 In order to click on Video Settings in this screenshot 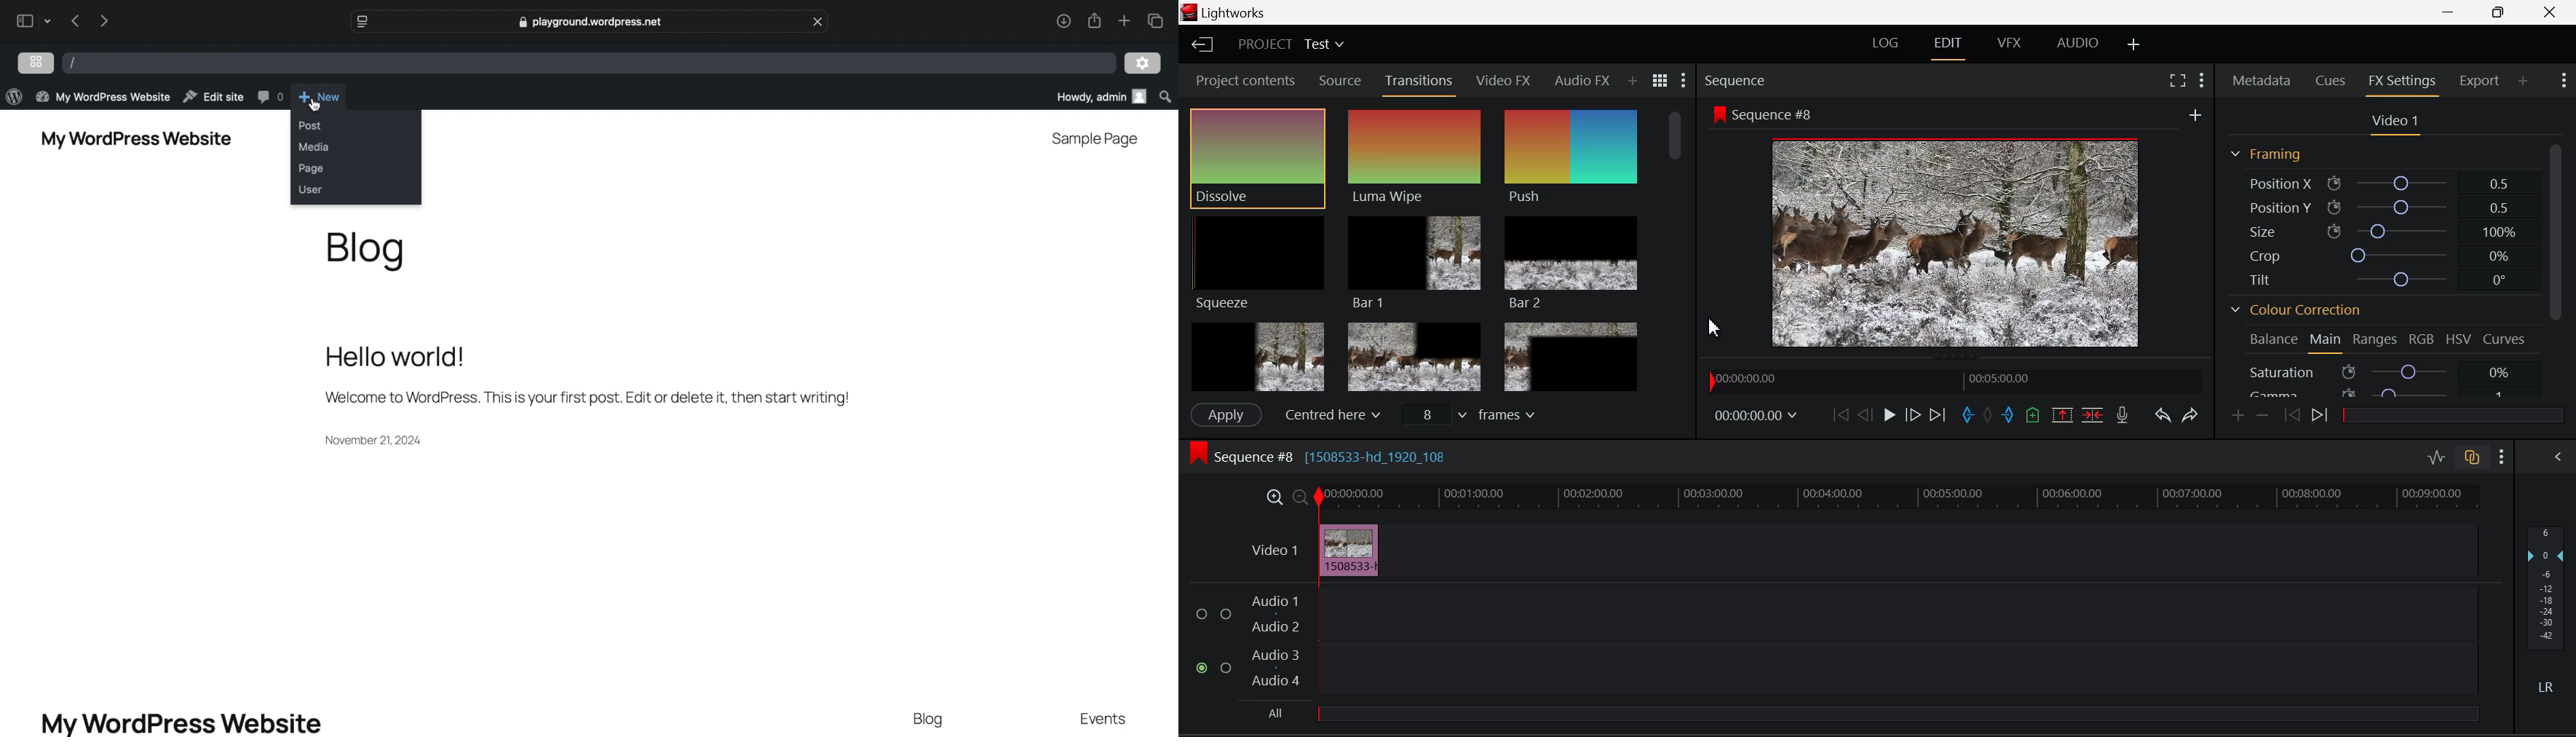, I will do `click(2395, 122)`.